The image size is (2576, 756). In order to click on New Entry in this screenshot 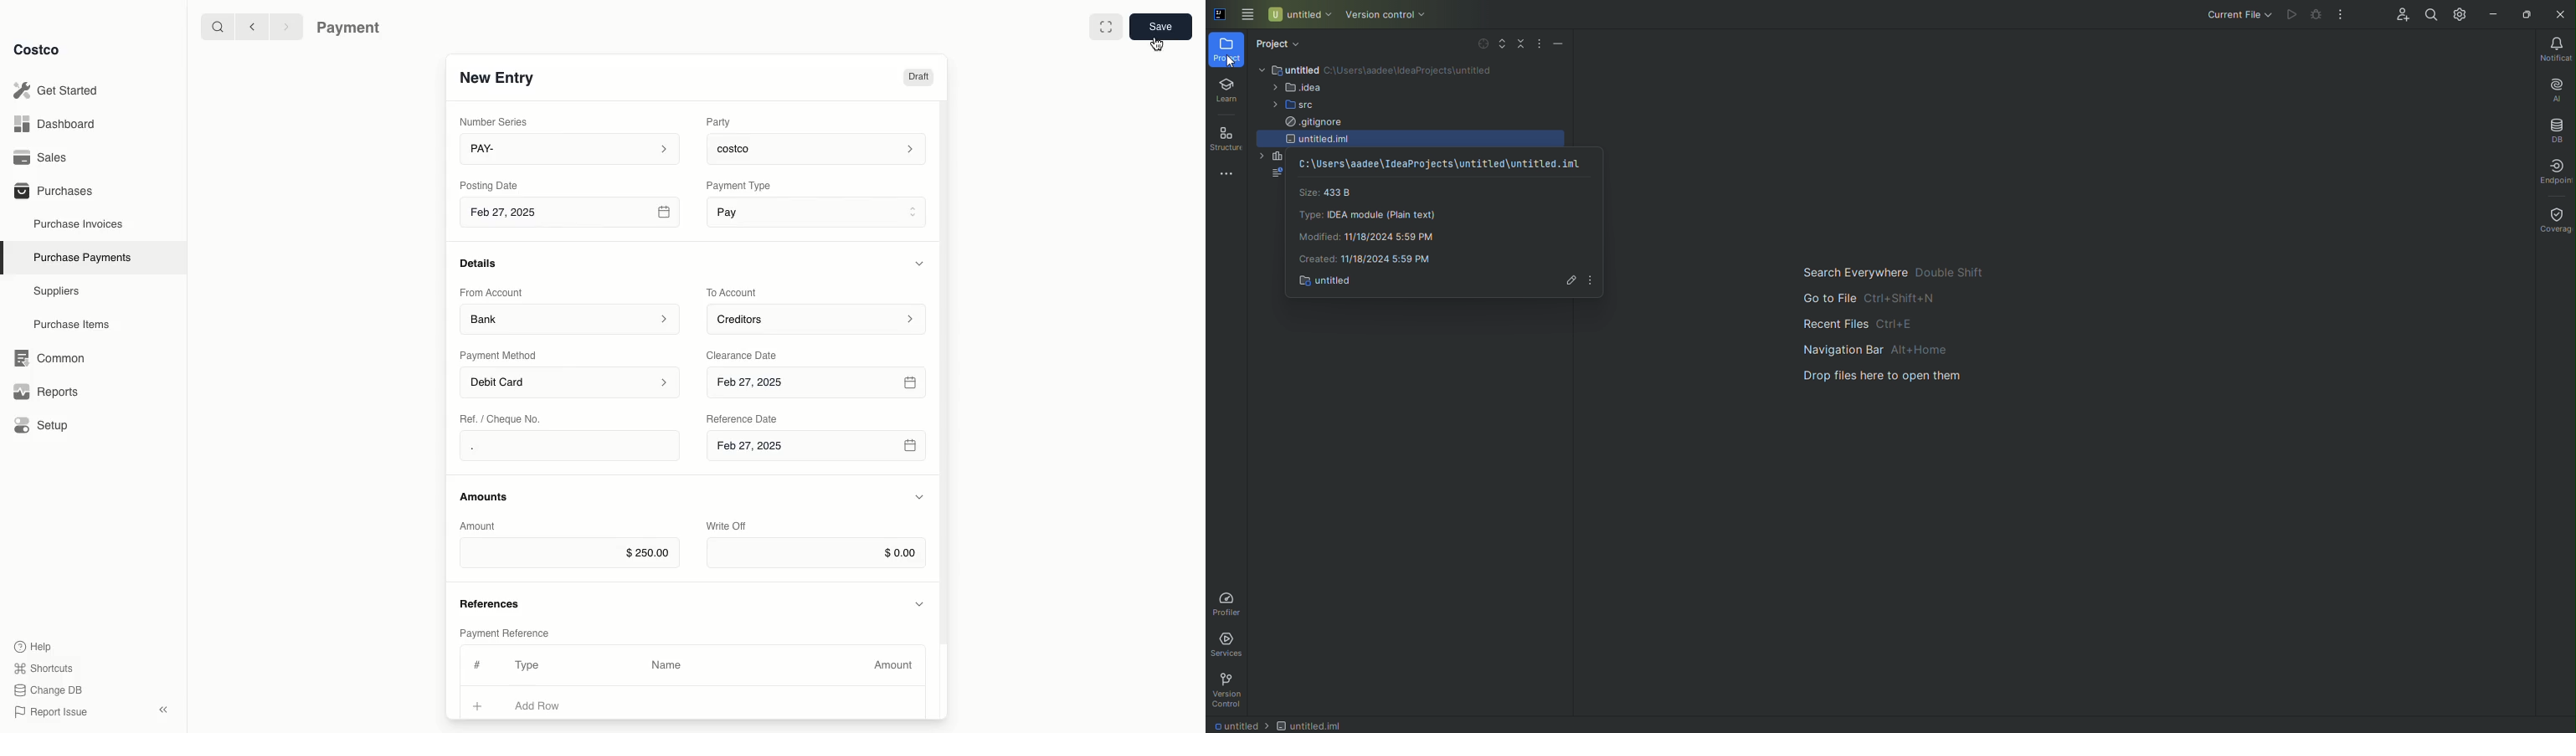, I will do `click(498, 77)`.